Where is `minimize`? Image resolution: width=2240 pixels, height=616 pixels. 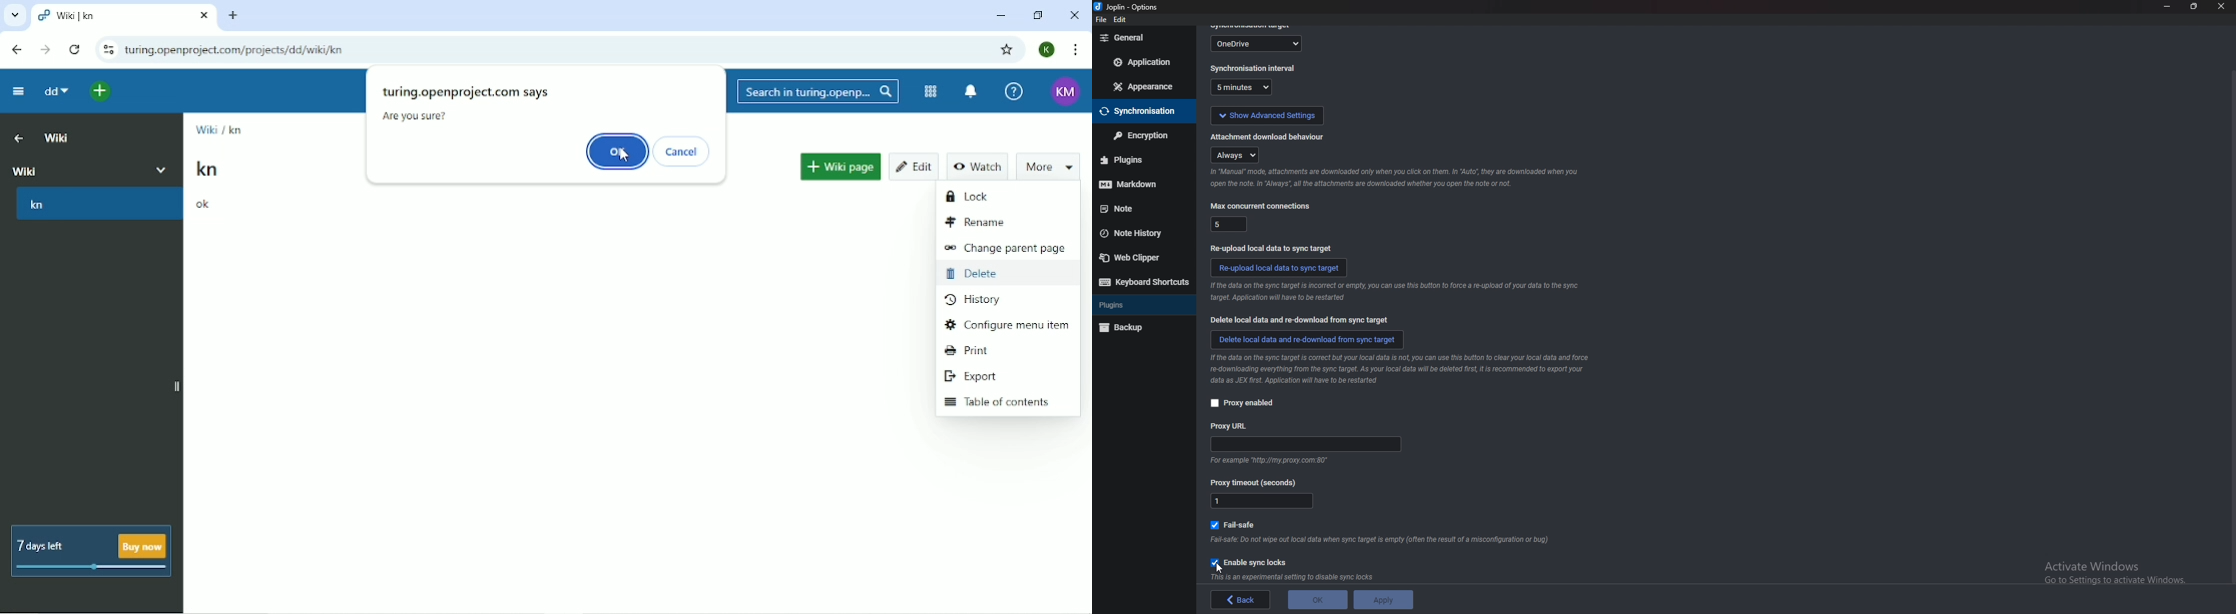 minimize is located at coordinates (2167, 7).